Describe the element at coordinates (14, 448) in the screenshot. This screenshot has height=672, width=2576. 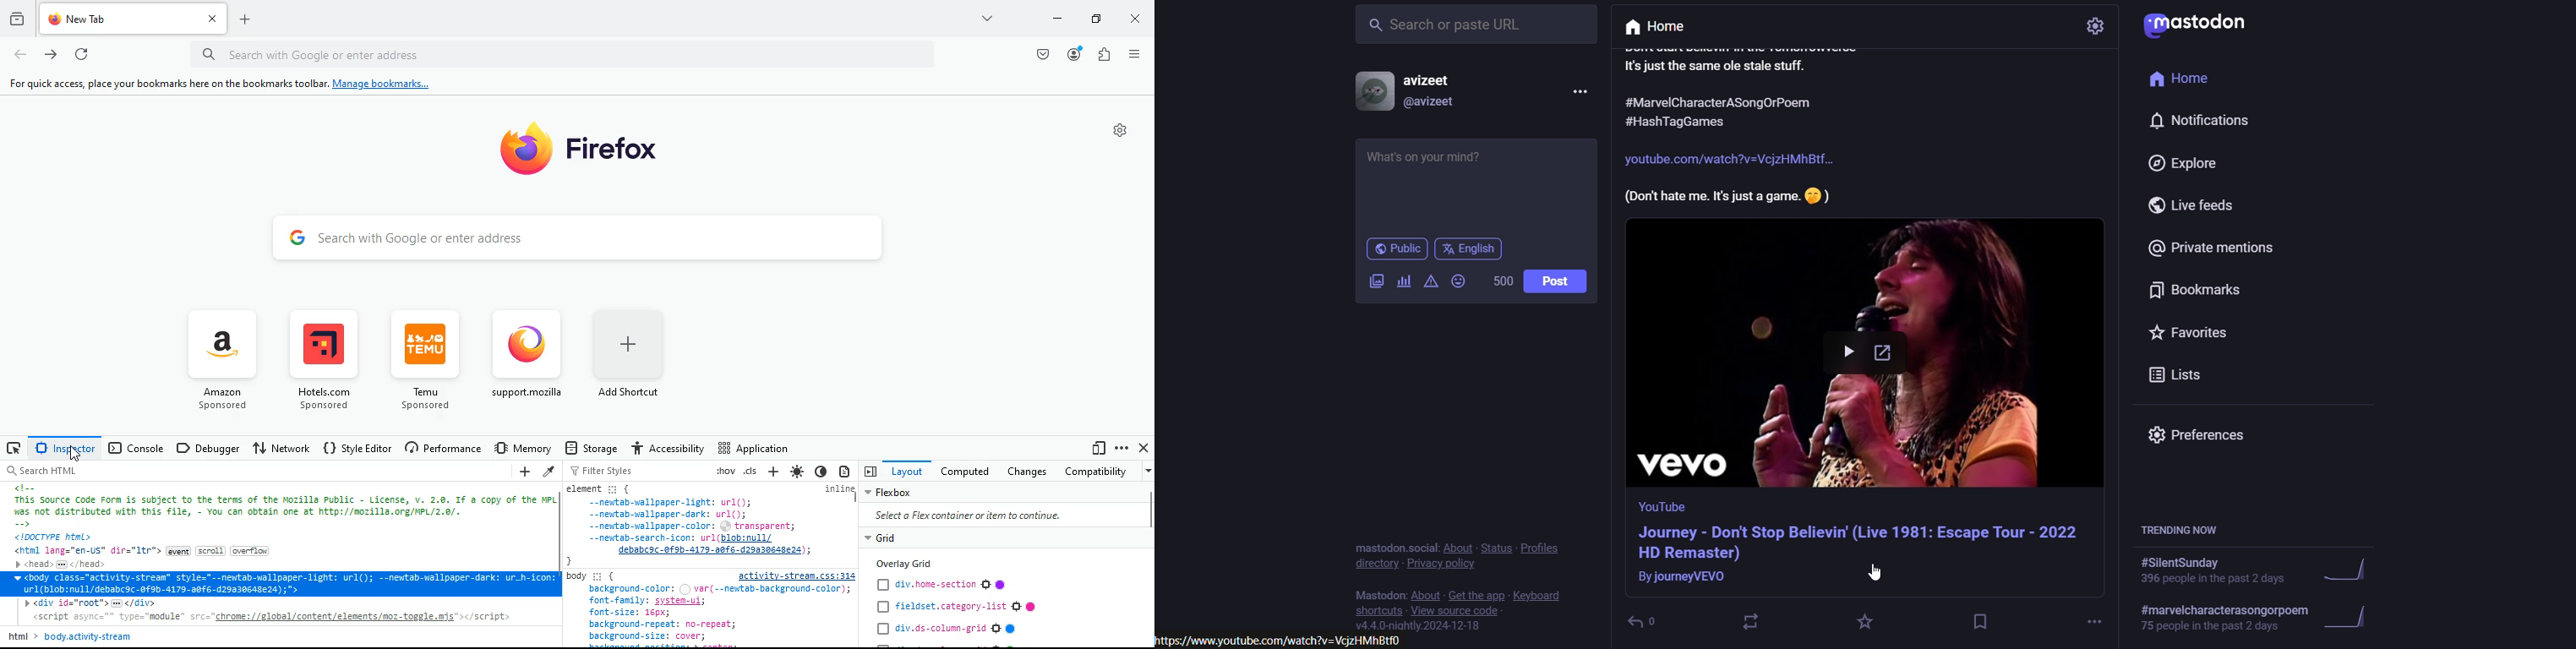
I see `screen` at that location.